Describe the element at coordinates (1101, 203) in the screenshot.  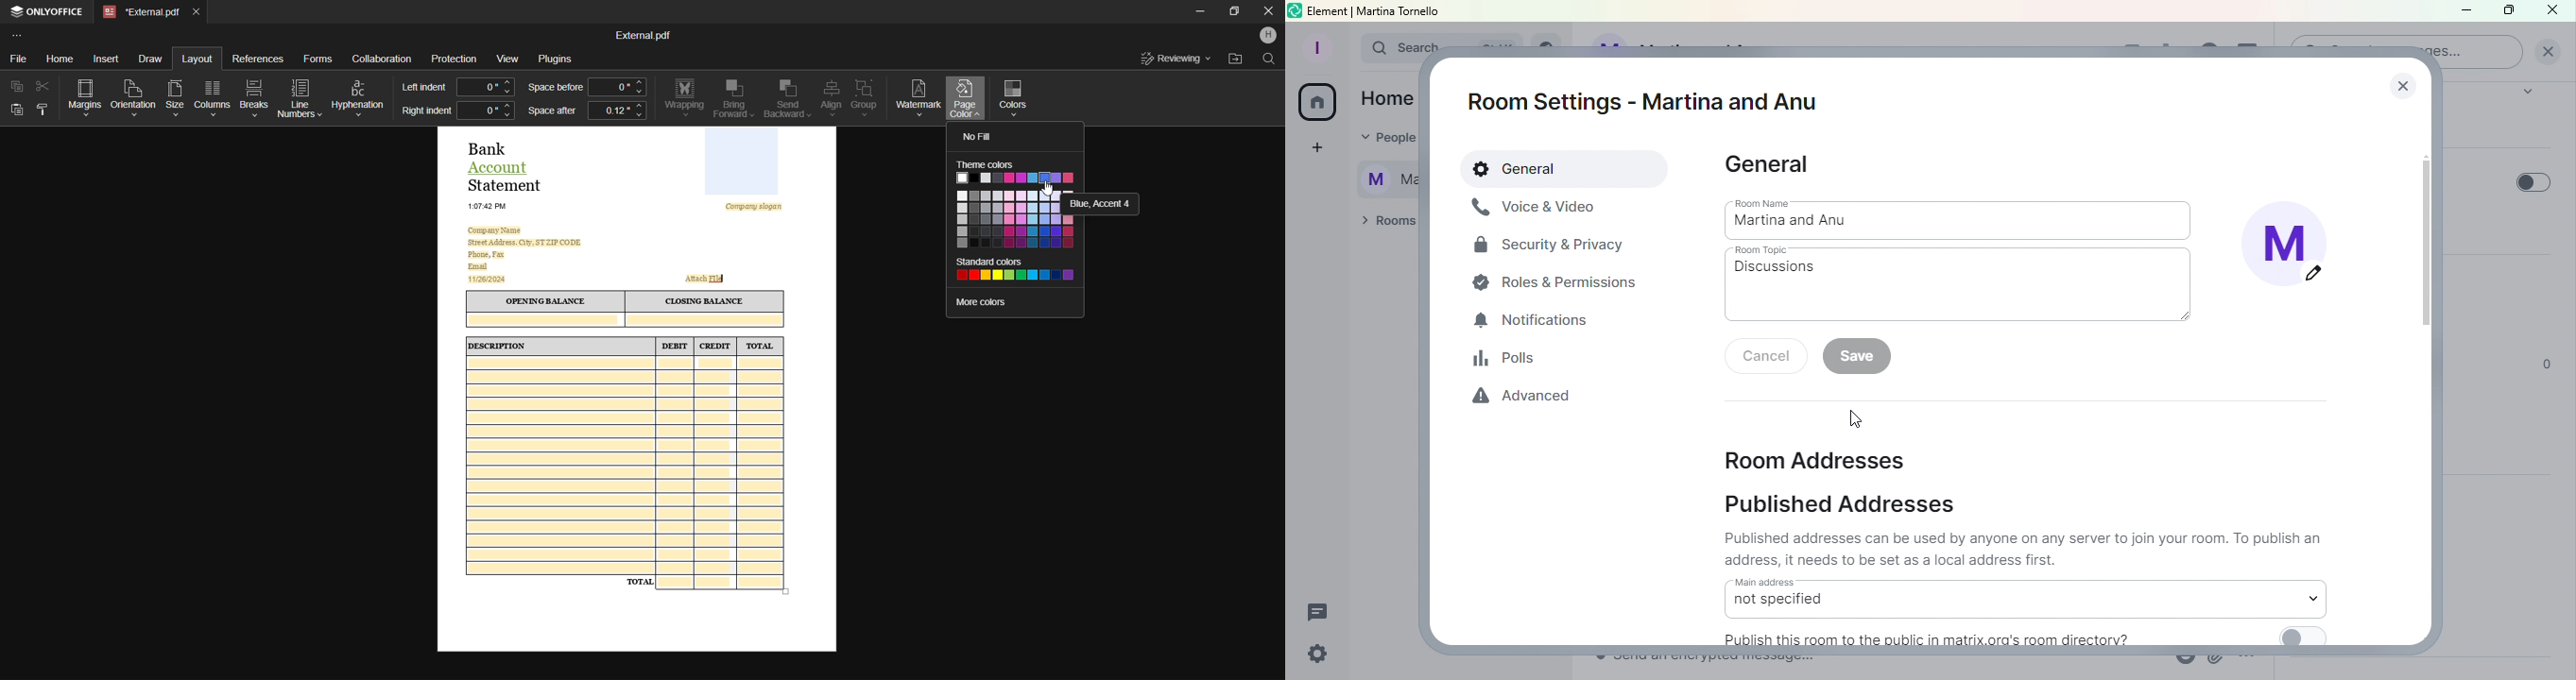
I see `Blue` at that location.